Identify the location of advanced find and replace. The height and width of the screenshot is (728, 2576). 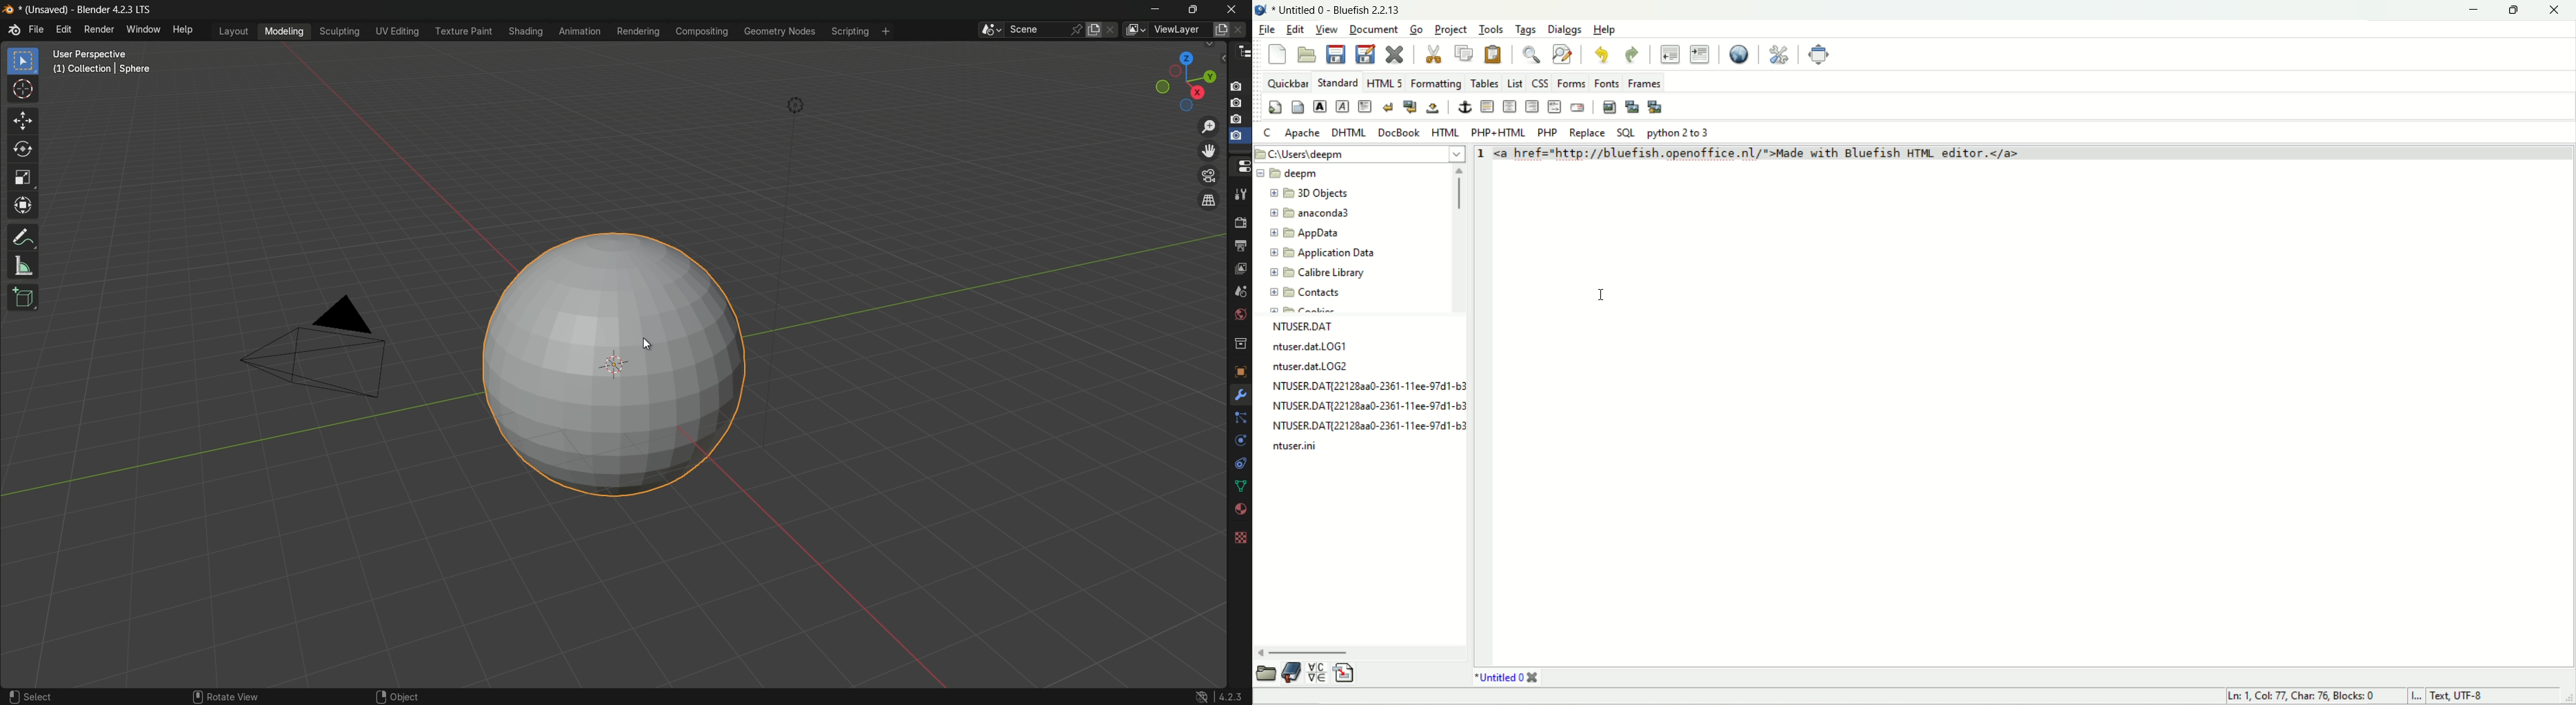
(1563, 54).